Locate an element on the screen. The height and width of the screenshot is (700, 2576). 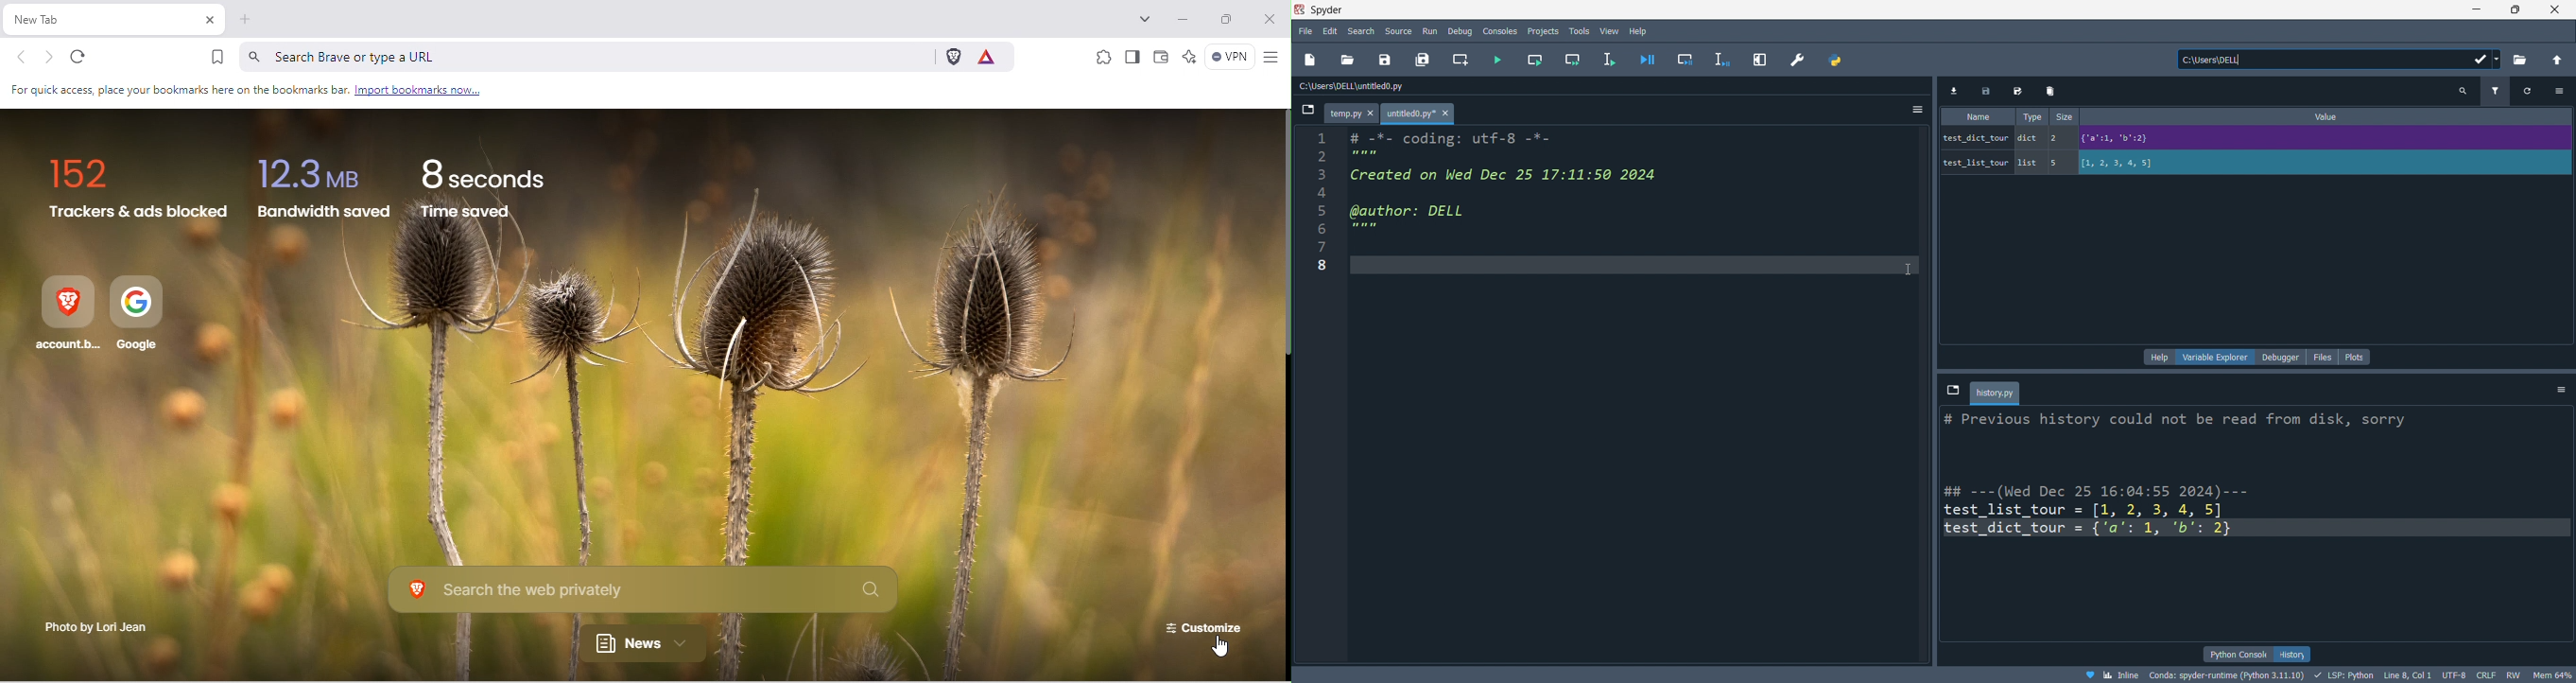
projects is located at coordinates (1542, 29).